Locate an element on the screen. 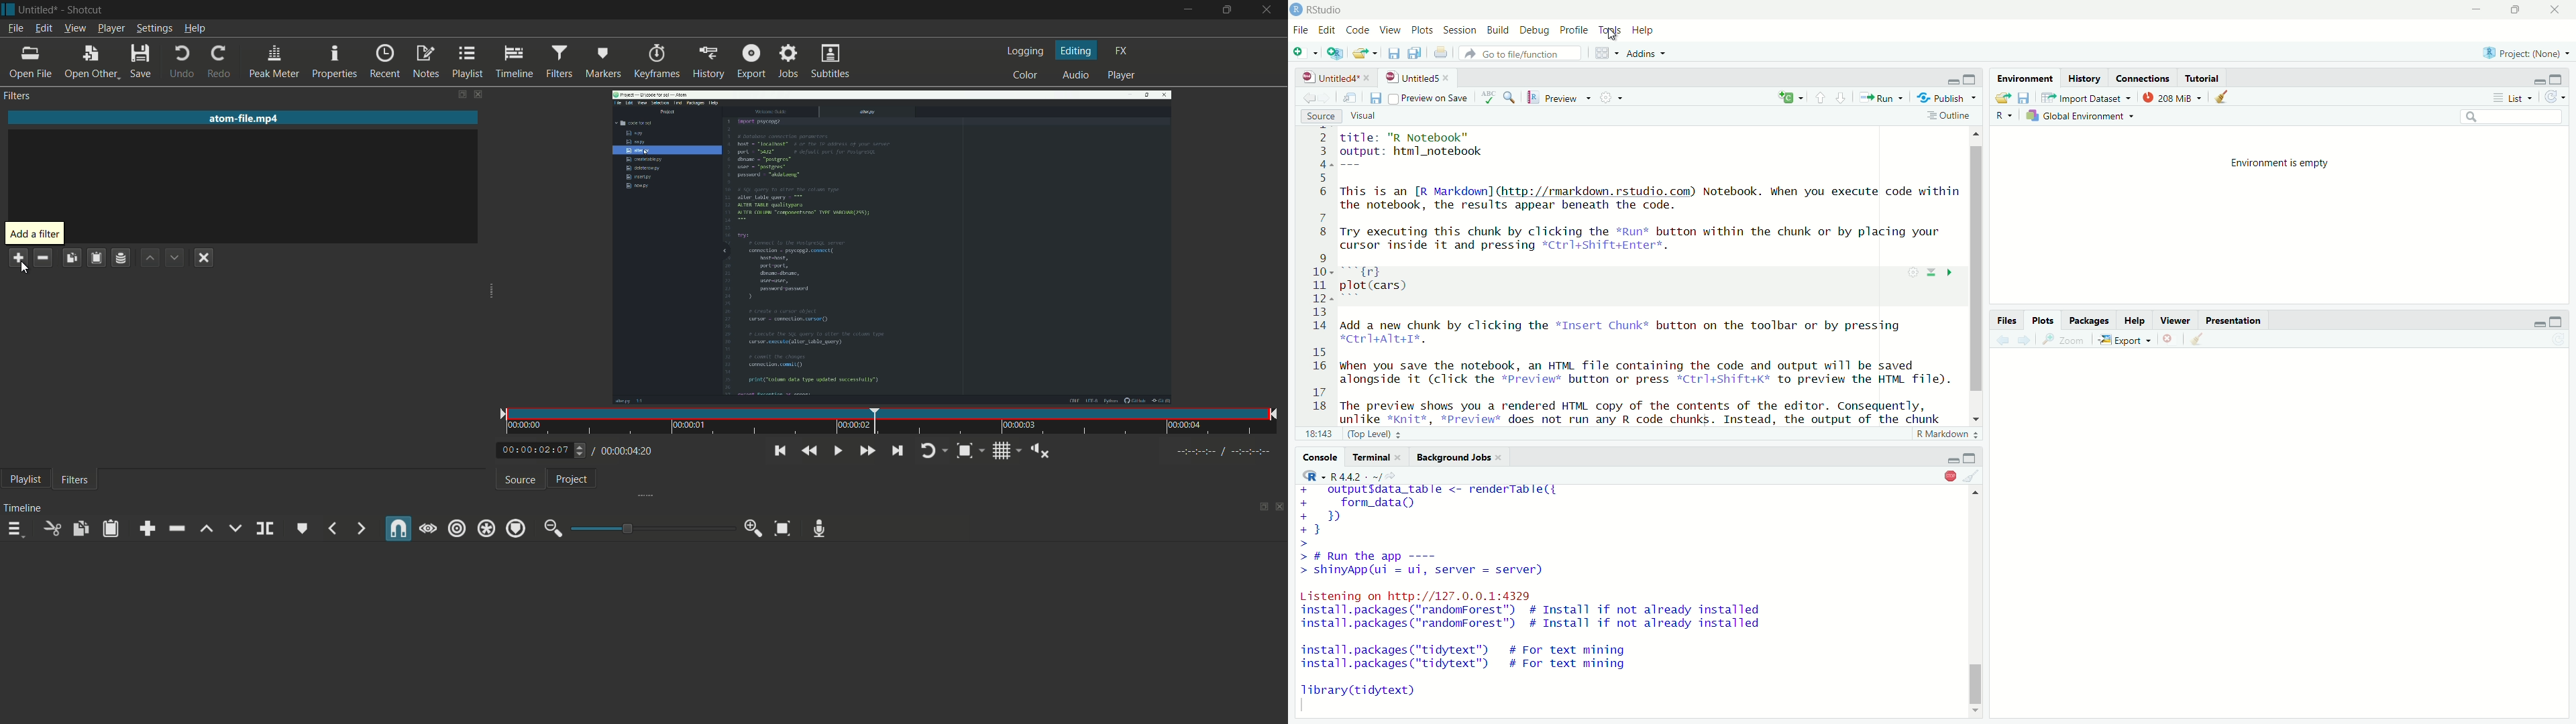 Image resolution: width=2576 pixels, height=728 pixels. View is located at coordinates (1389, 31).